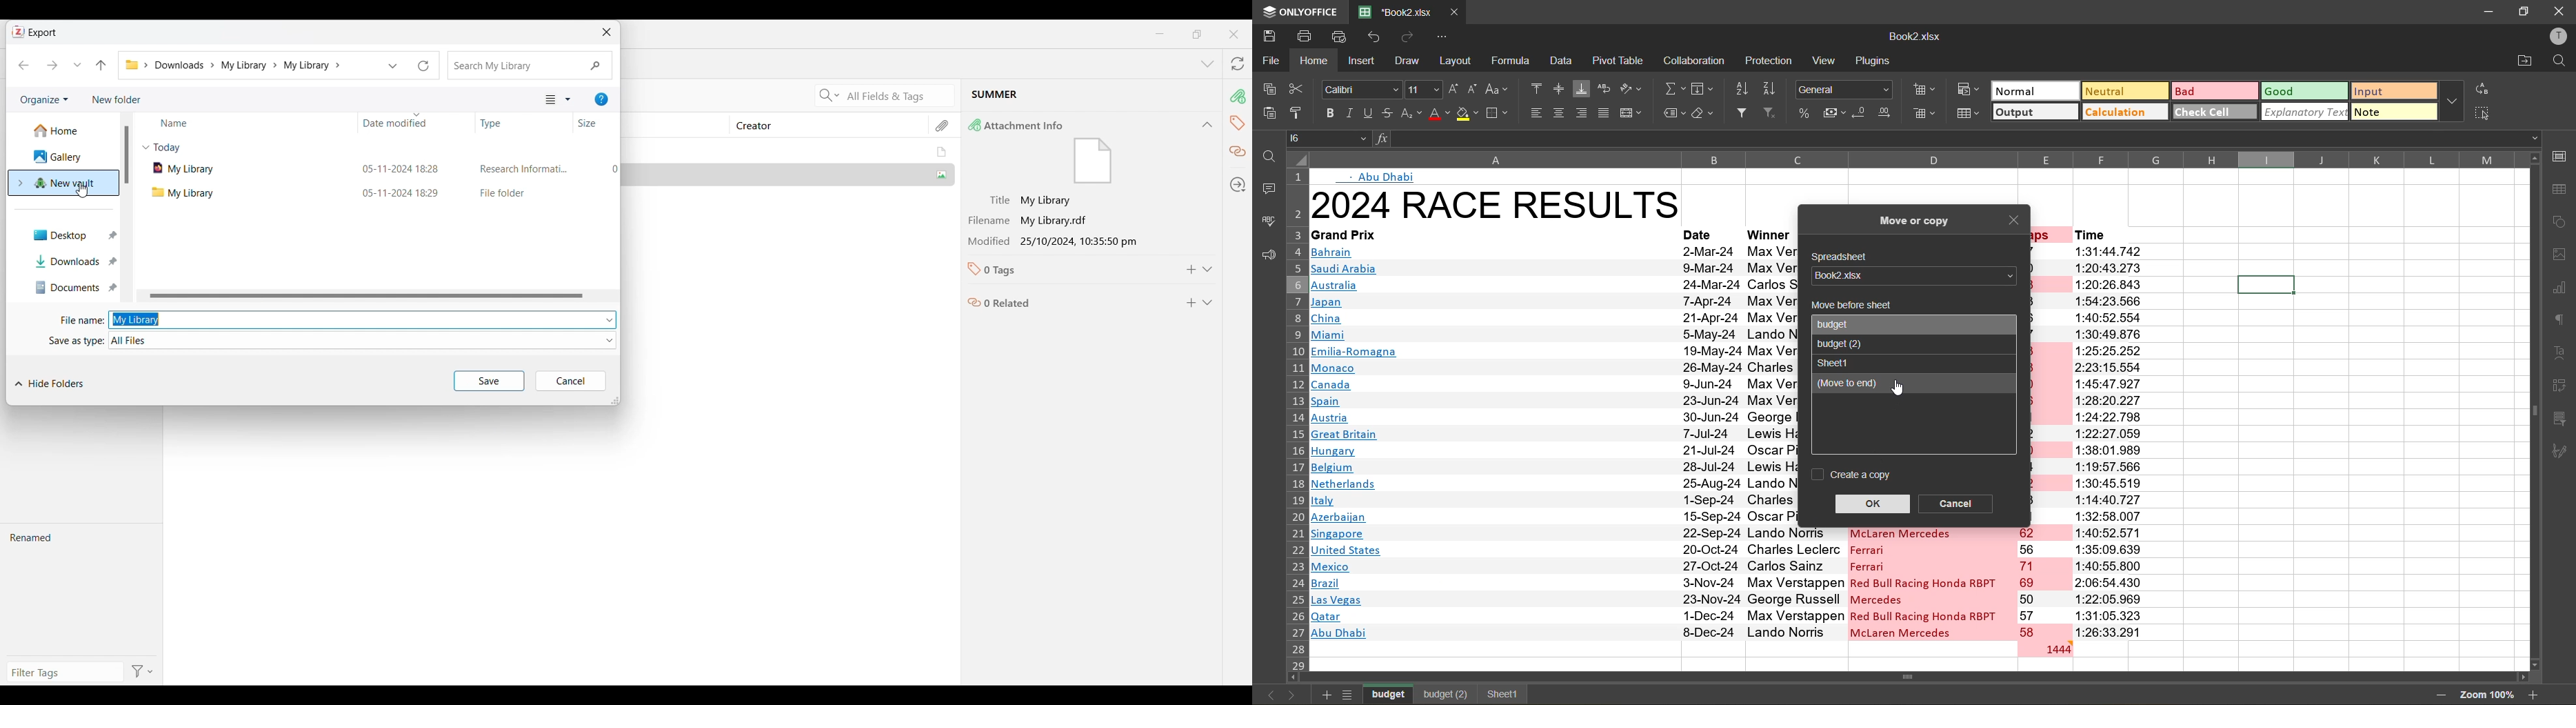 The height and width of the screenshot is (728, 2576). I want to click on row numbers, so click(1295, 424).